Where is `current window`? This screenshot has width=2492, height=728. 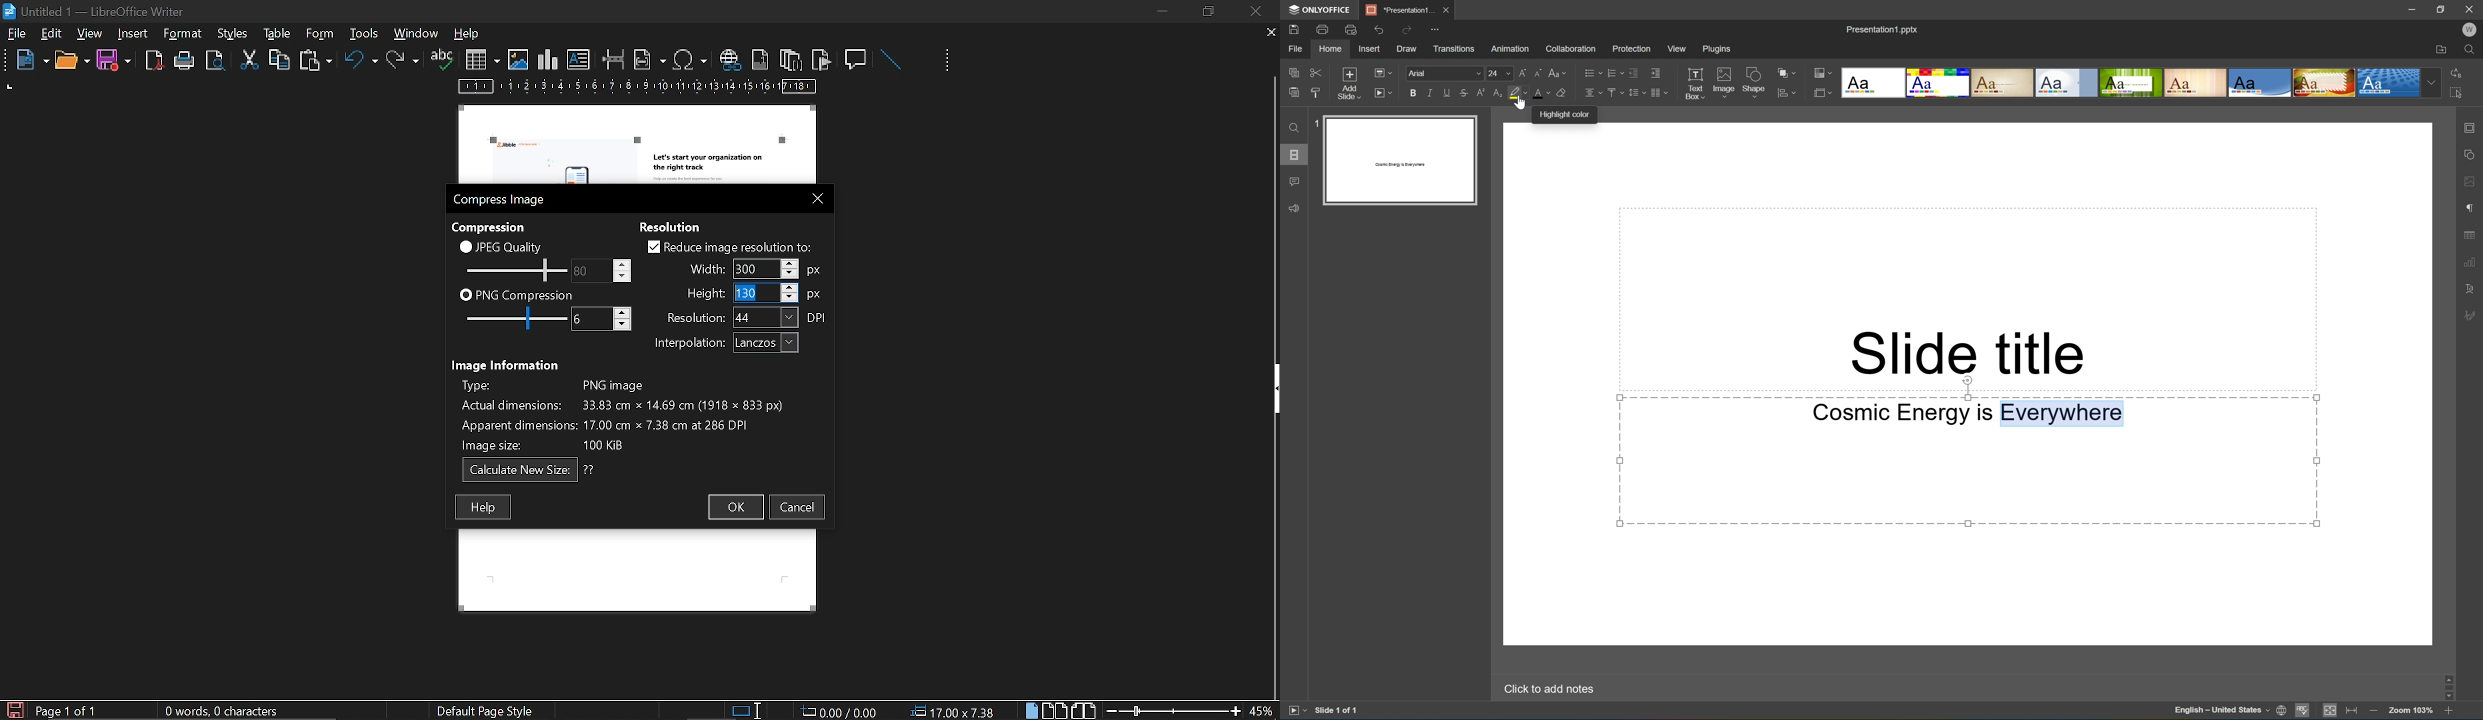 current window is located at coordinates (97, 10).